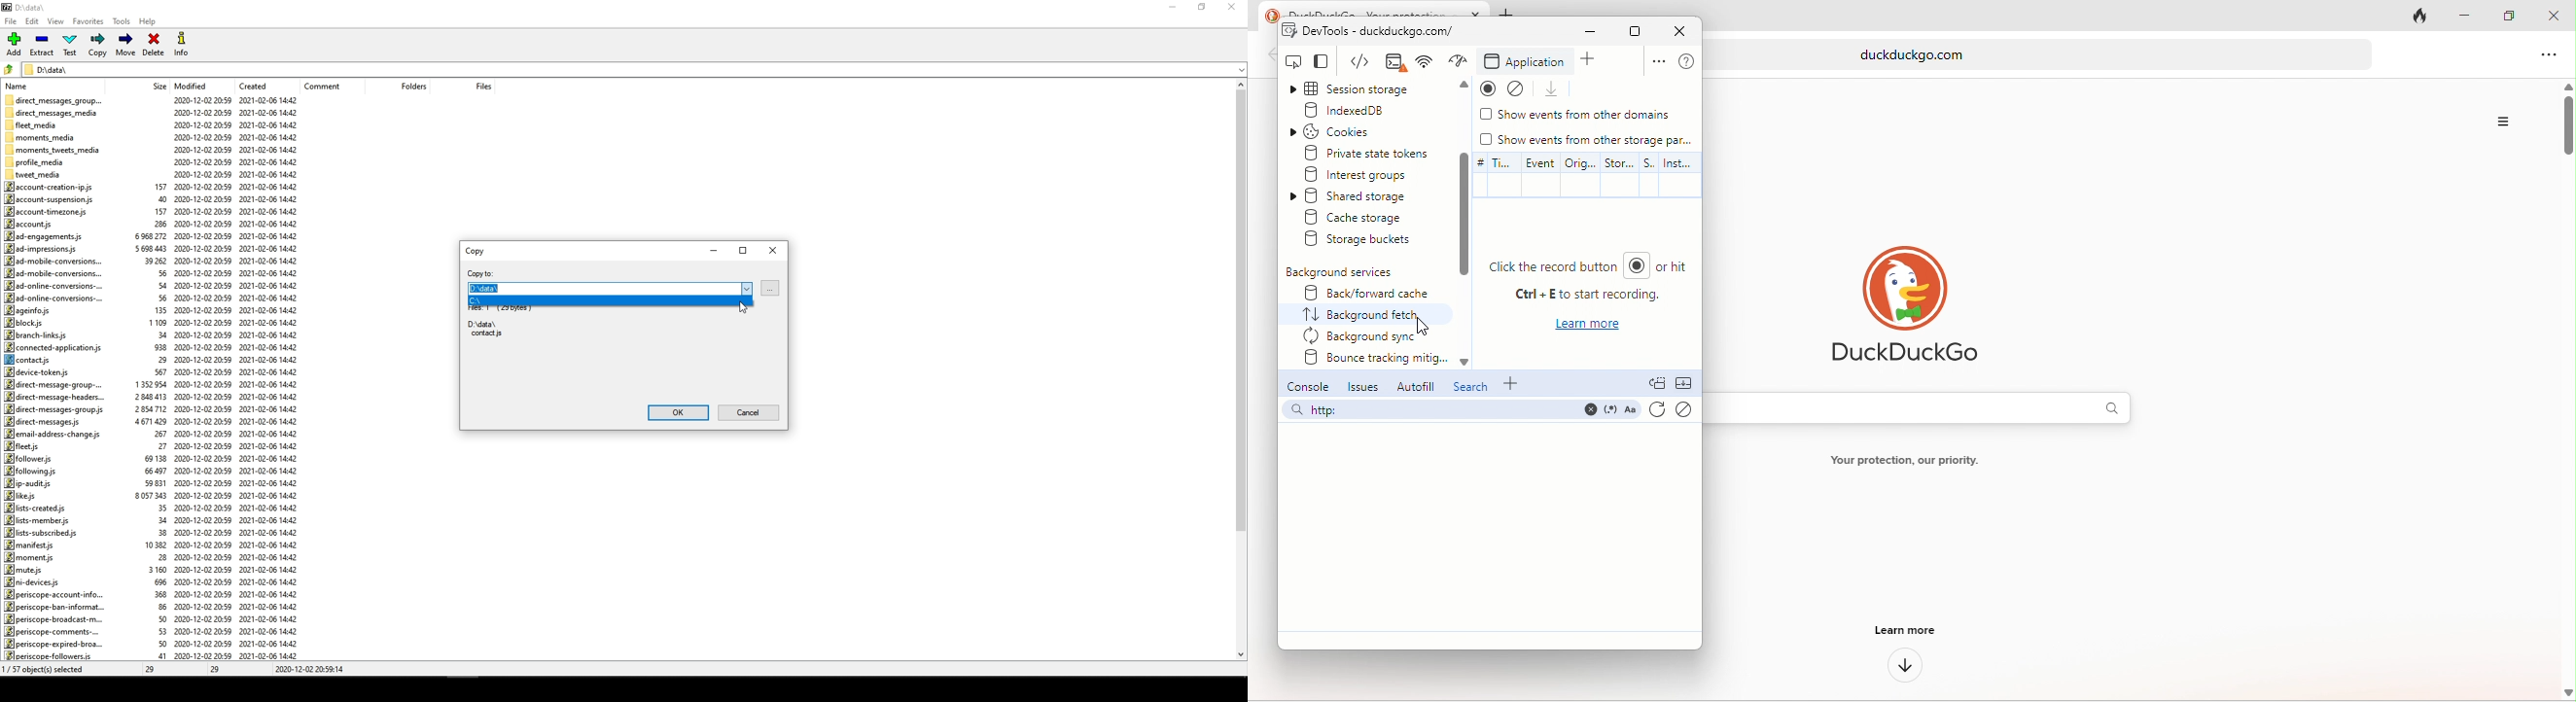 The image size is (2576, 728). Describe the element at coordinates (480, 272) in the screenshot. I see `copy to` at that location.